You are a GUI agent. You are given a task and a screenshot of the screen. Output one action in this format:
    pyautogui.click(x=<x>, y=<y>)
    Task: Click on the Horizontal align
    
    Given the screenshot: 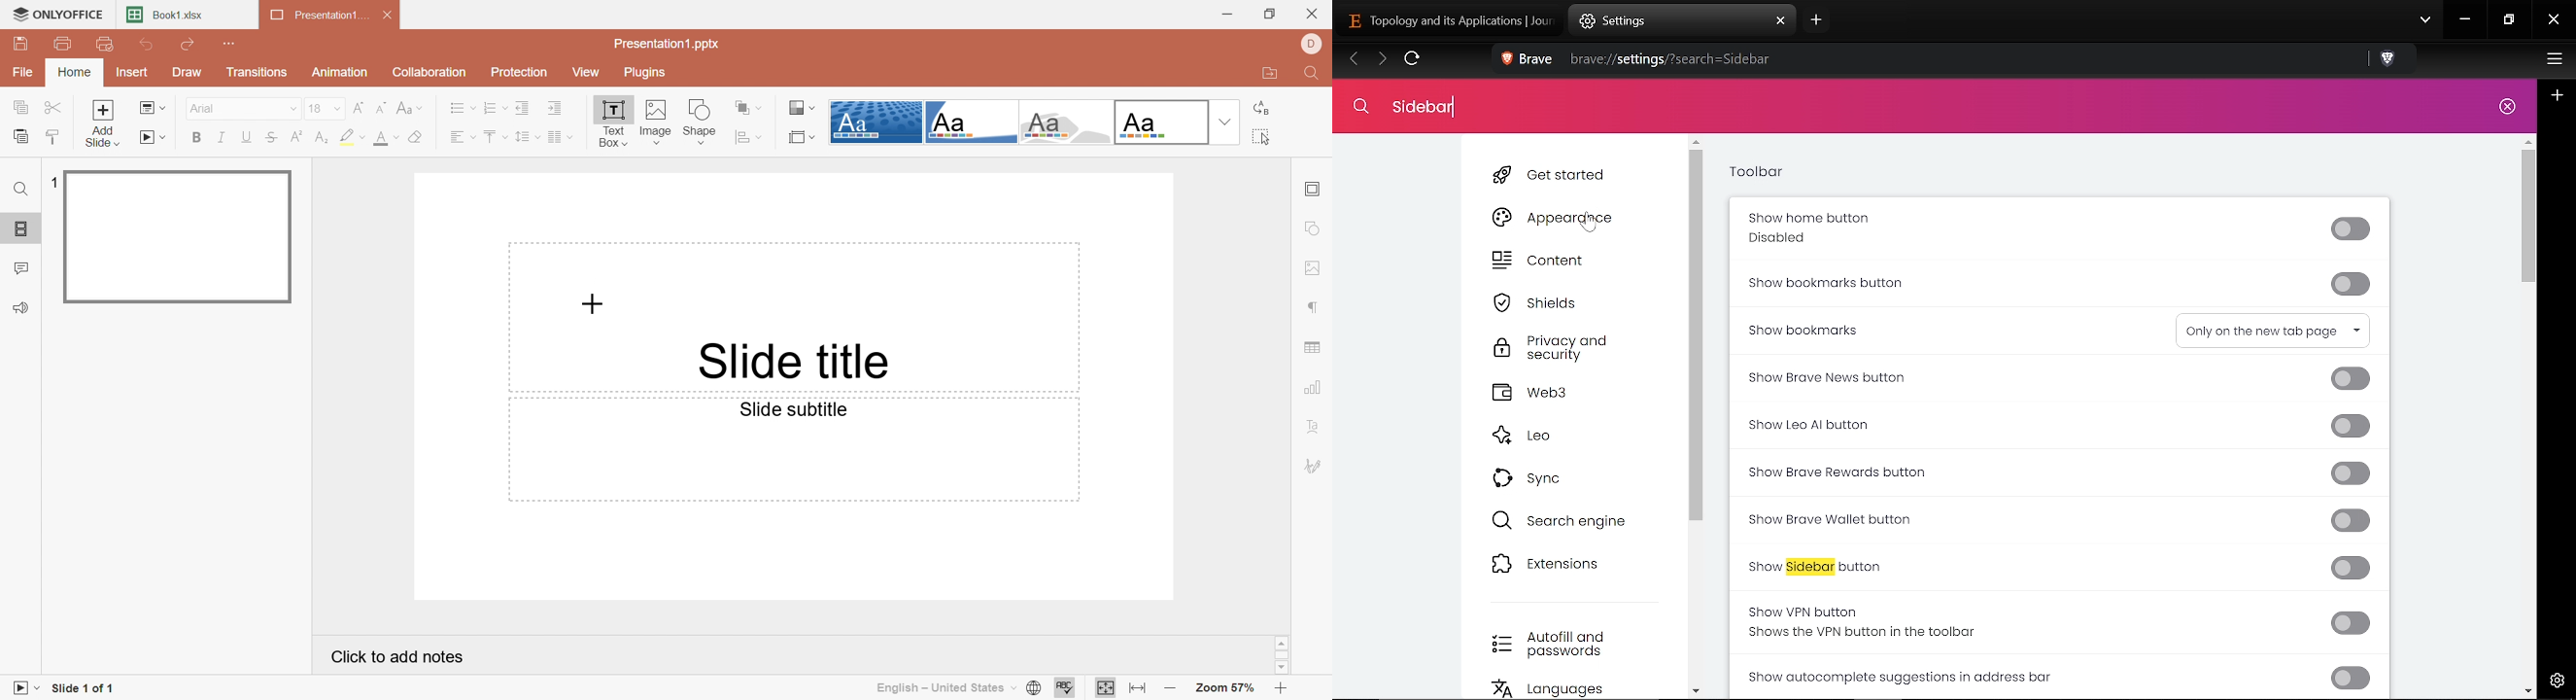 What is the action you would take?
    pyautogui.click(x=460, y=137)
    